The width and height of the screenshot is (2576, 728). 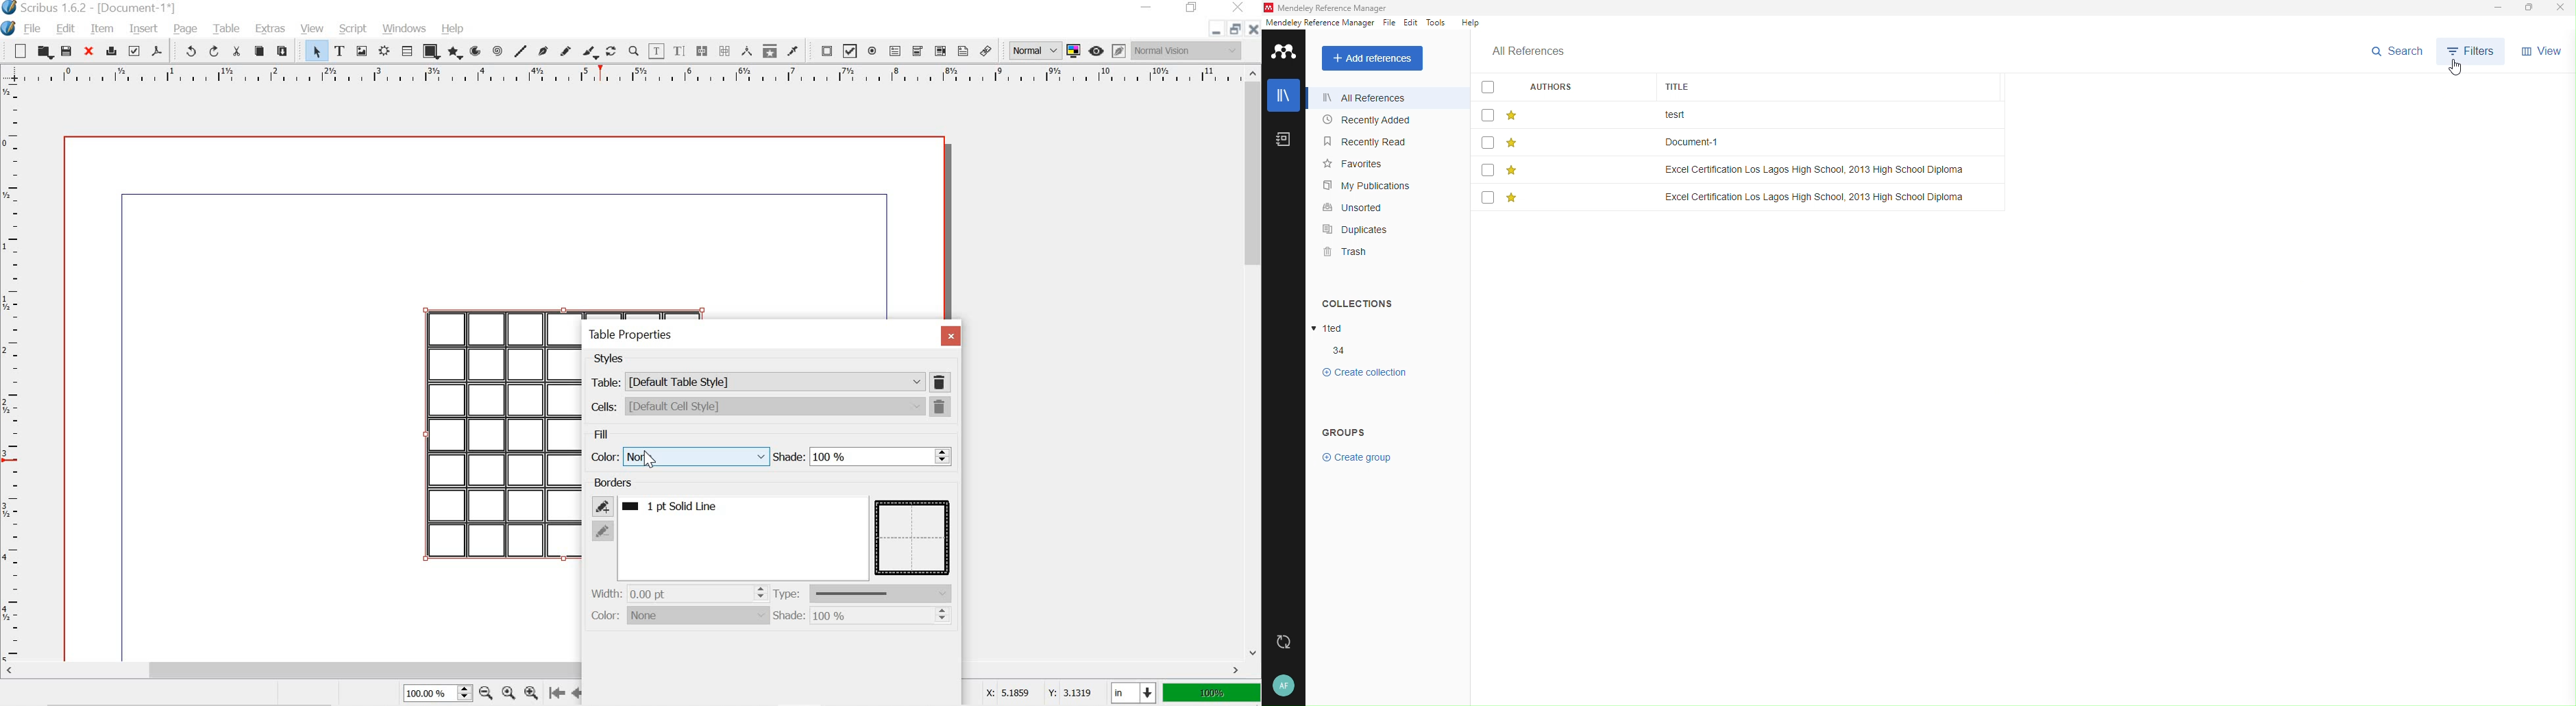 I want to click on page, so click(x=186, y=29).